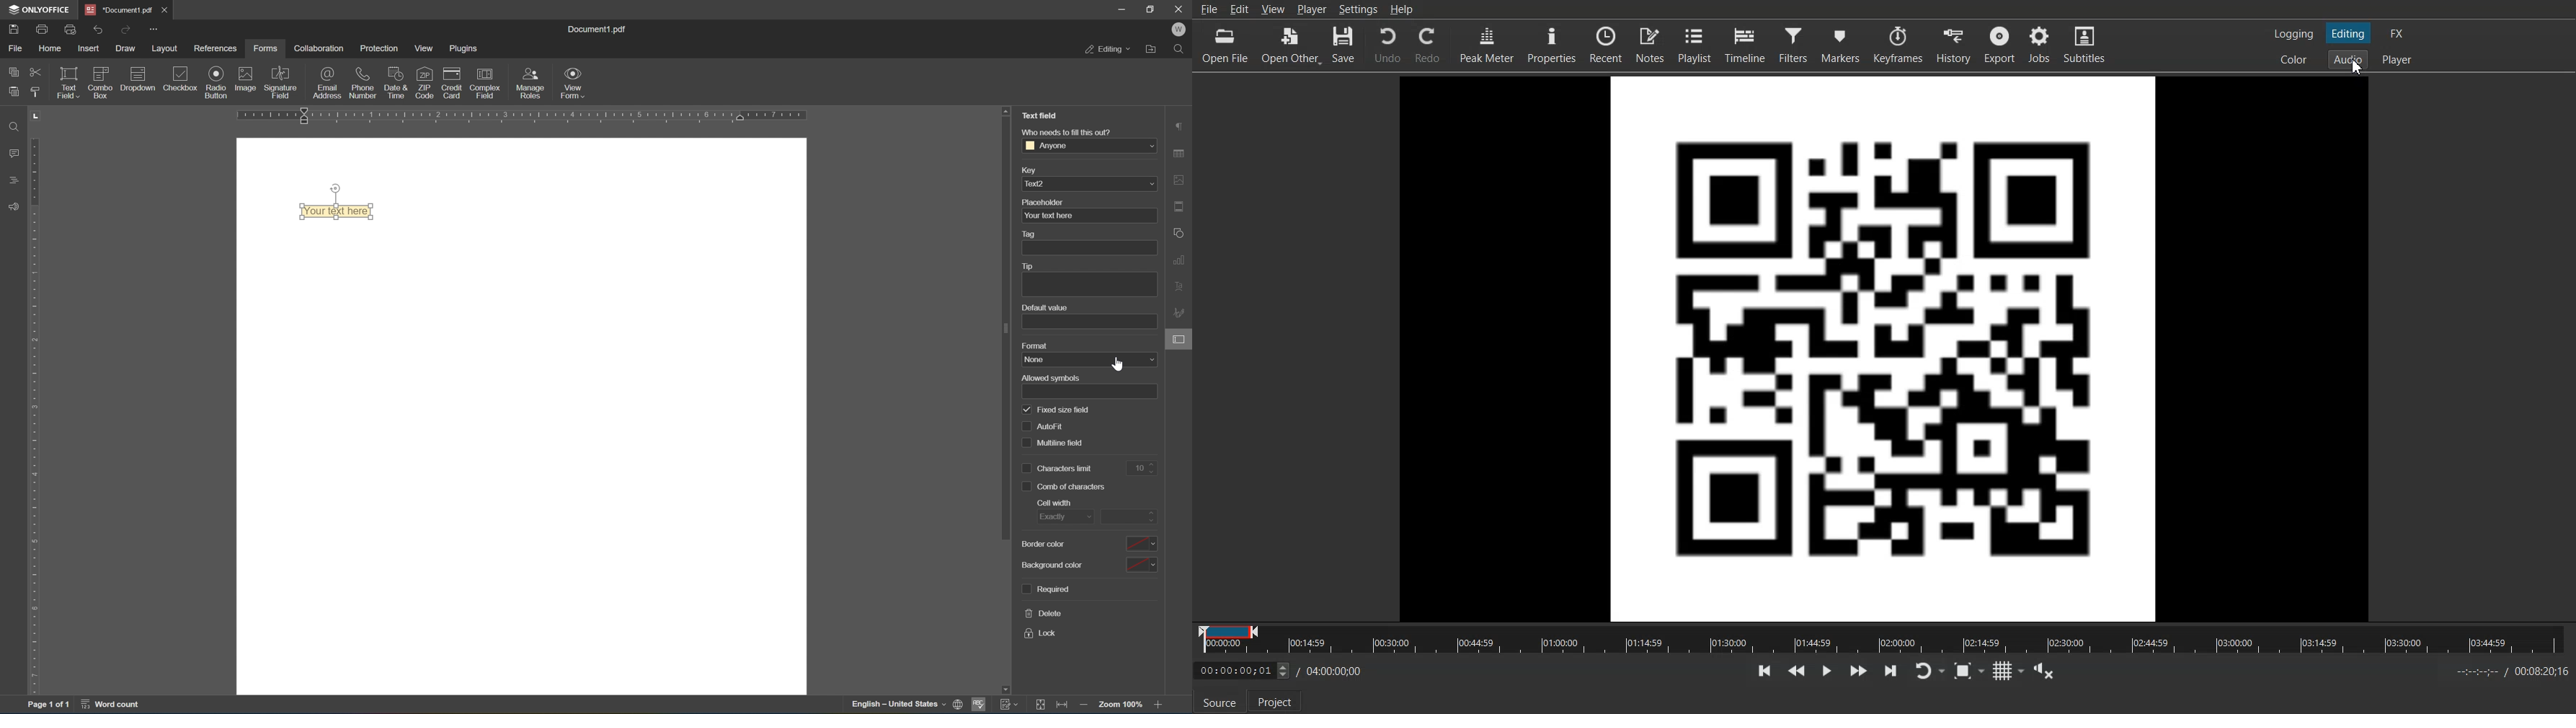 The height and width of the screenshot is (728, 2576). I want to click on fit to width, so click(1062, 707).